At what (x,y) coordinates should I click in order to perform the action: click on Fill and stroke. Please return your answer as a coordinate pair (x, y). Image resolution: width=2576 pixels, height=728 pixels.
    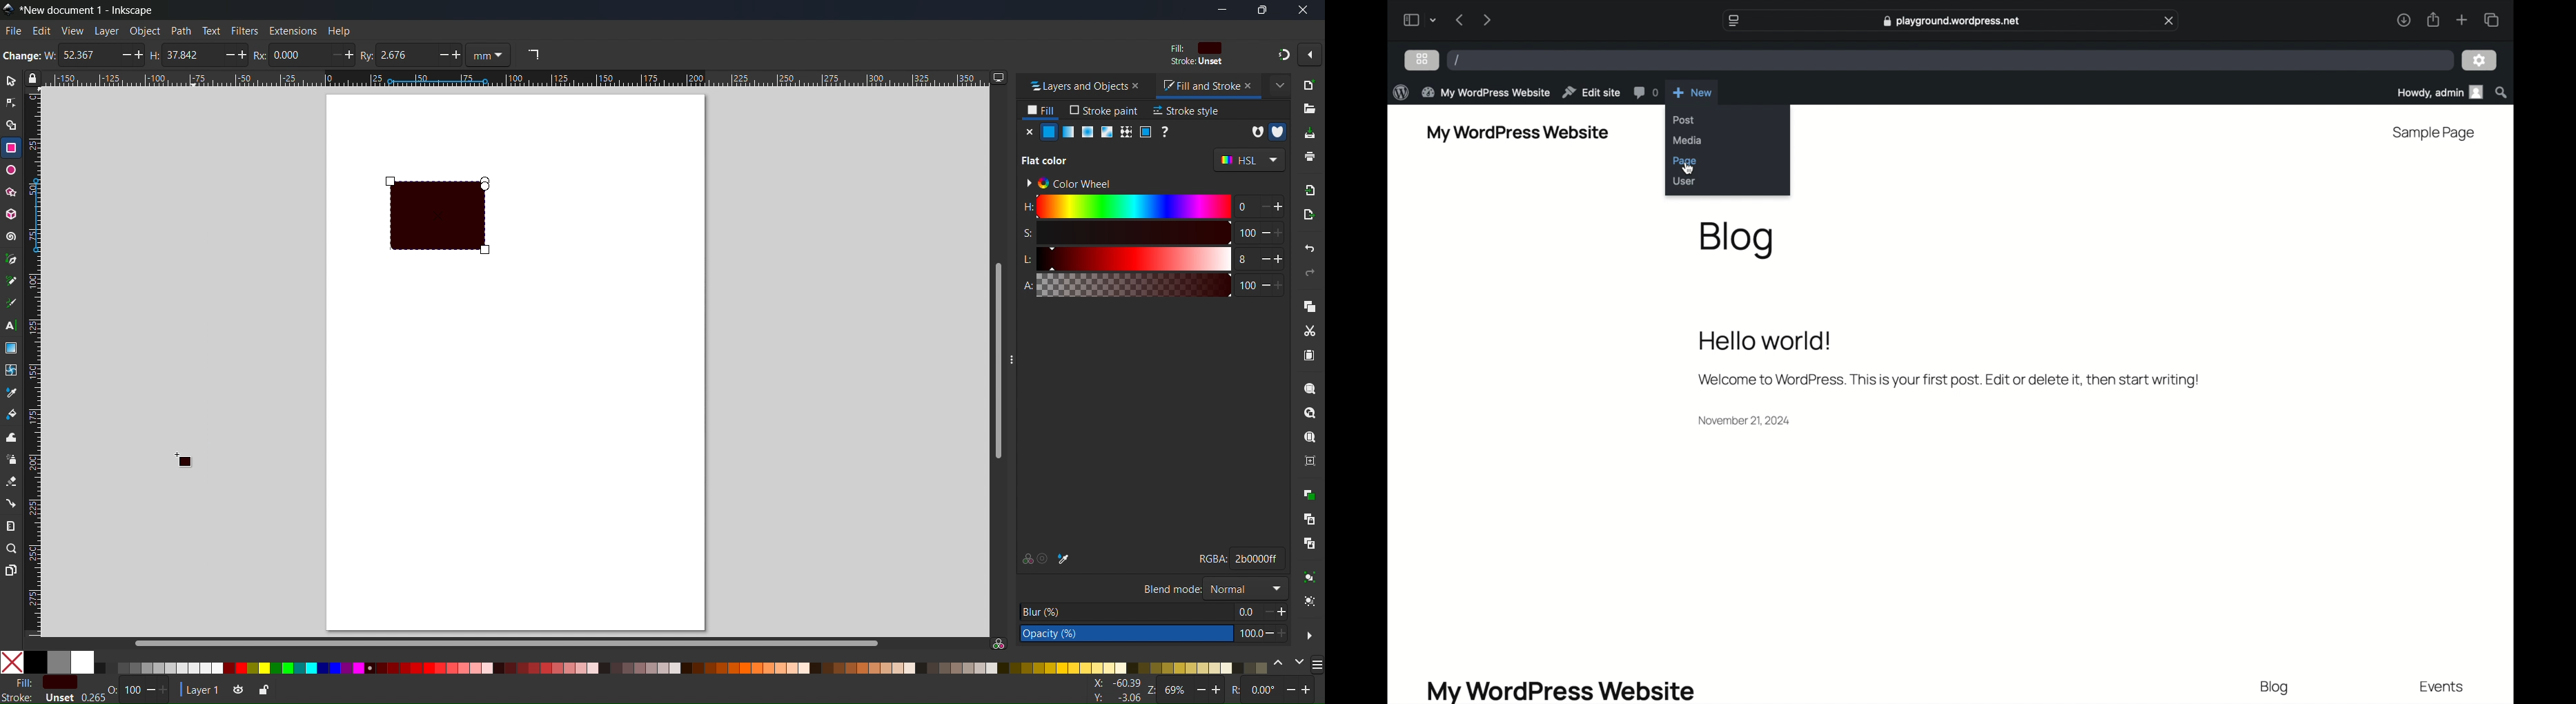
    Looking at the image, I should click on (1194, 86).